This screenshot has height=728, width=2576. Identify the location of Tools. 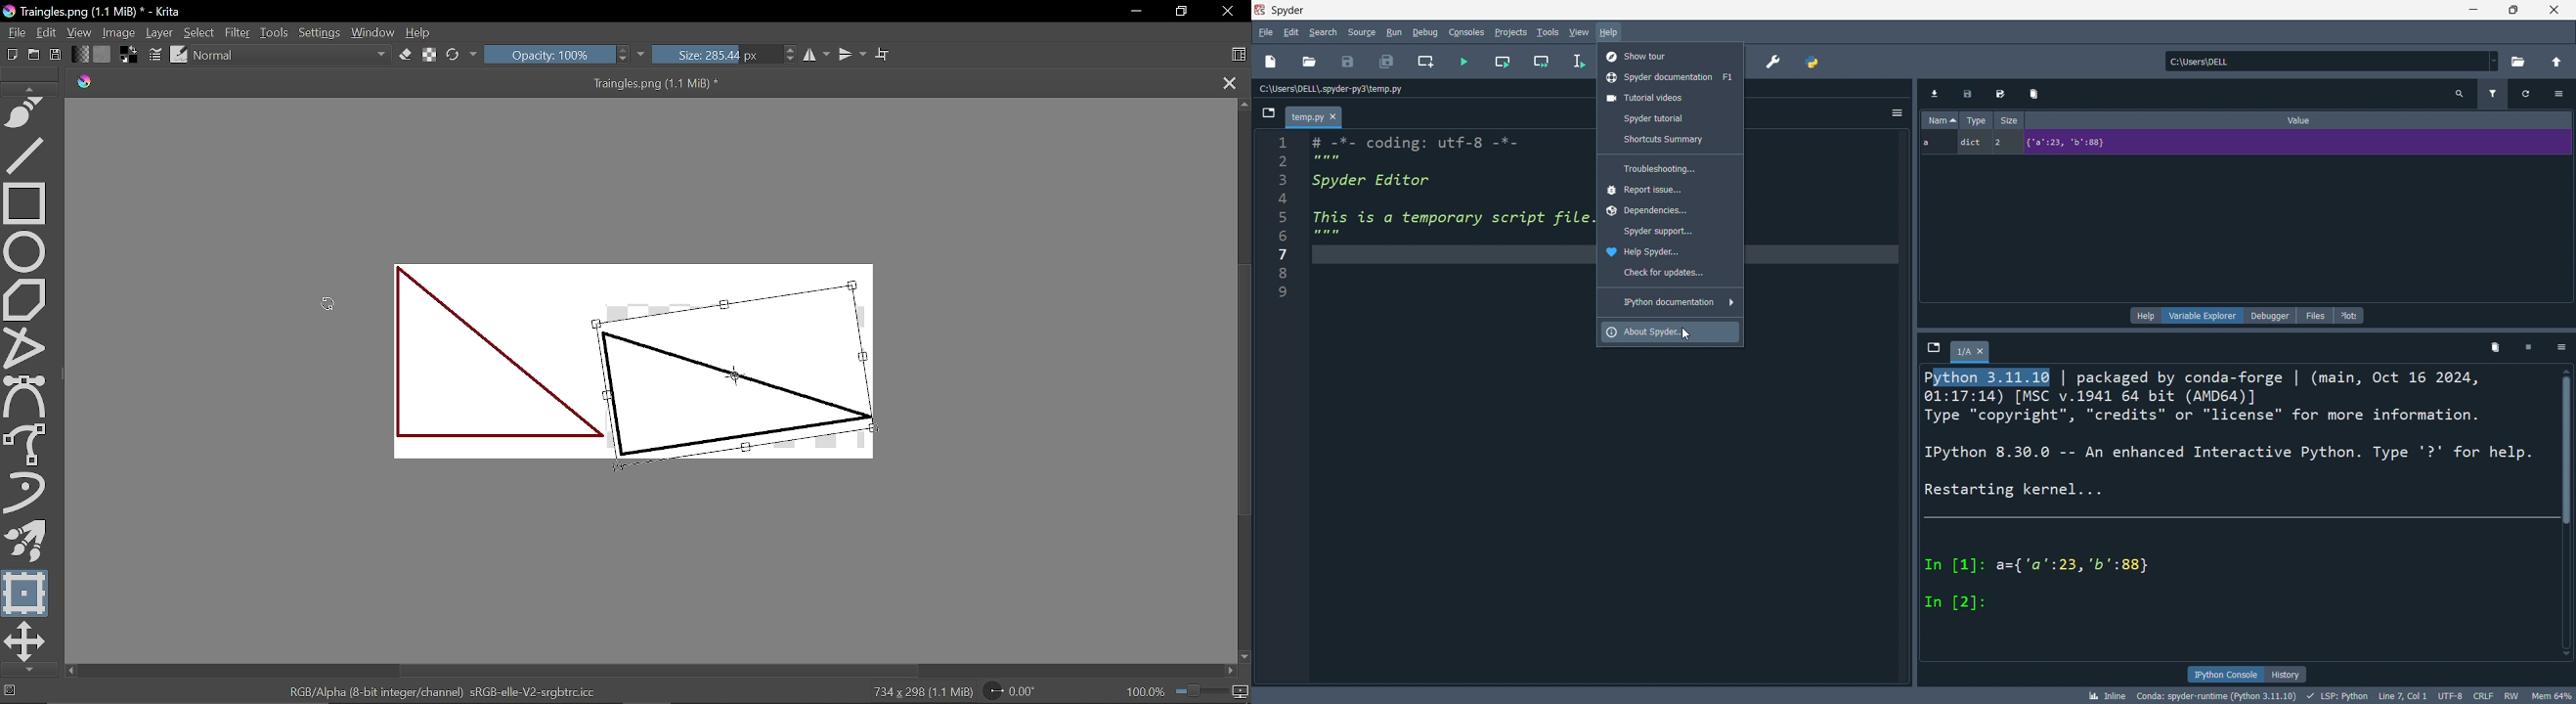
(276, 32).